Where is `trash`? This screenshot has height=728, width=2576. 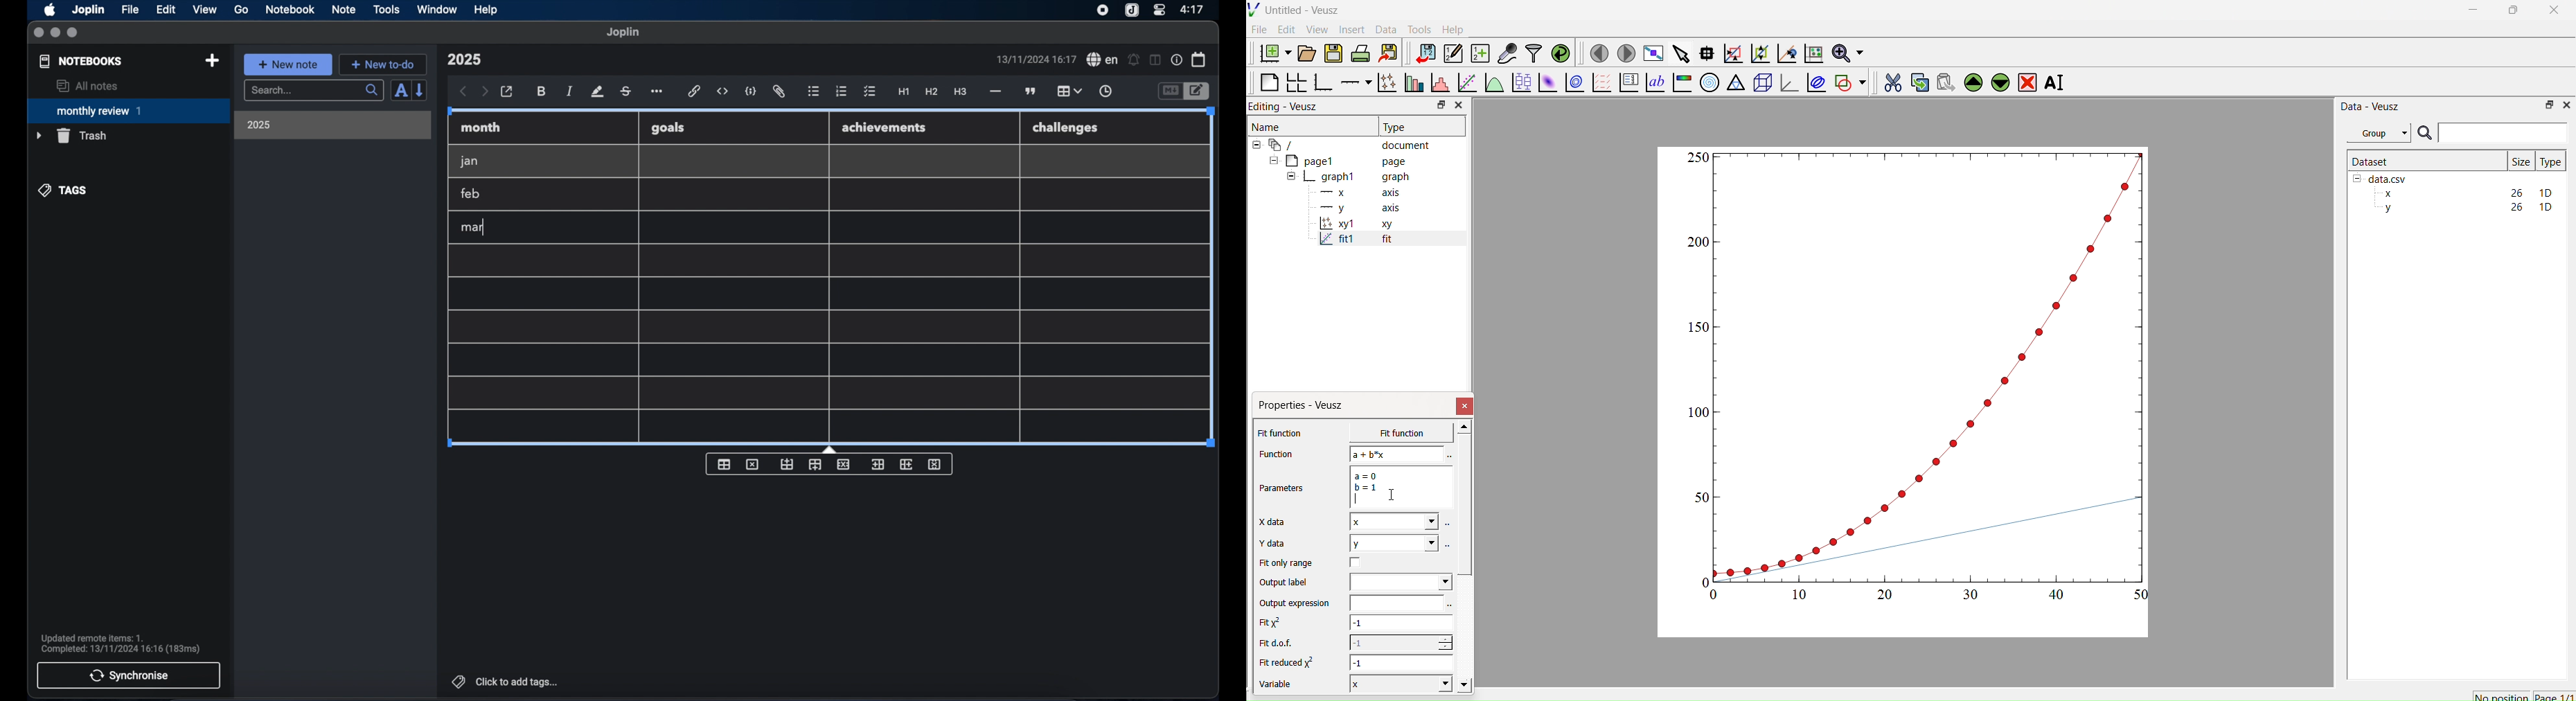
trash is located at coordinates (71, 136).